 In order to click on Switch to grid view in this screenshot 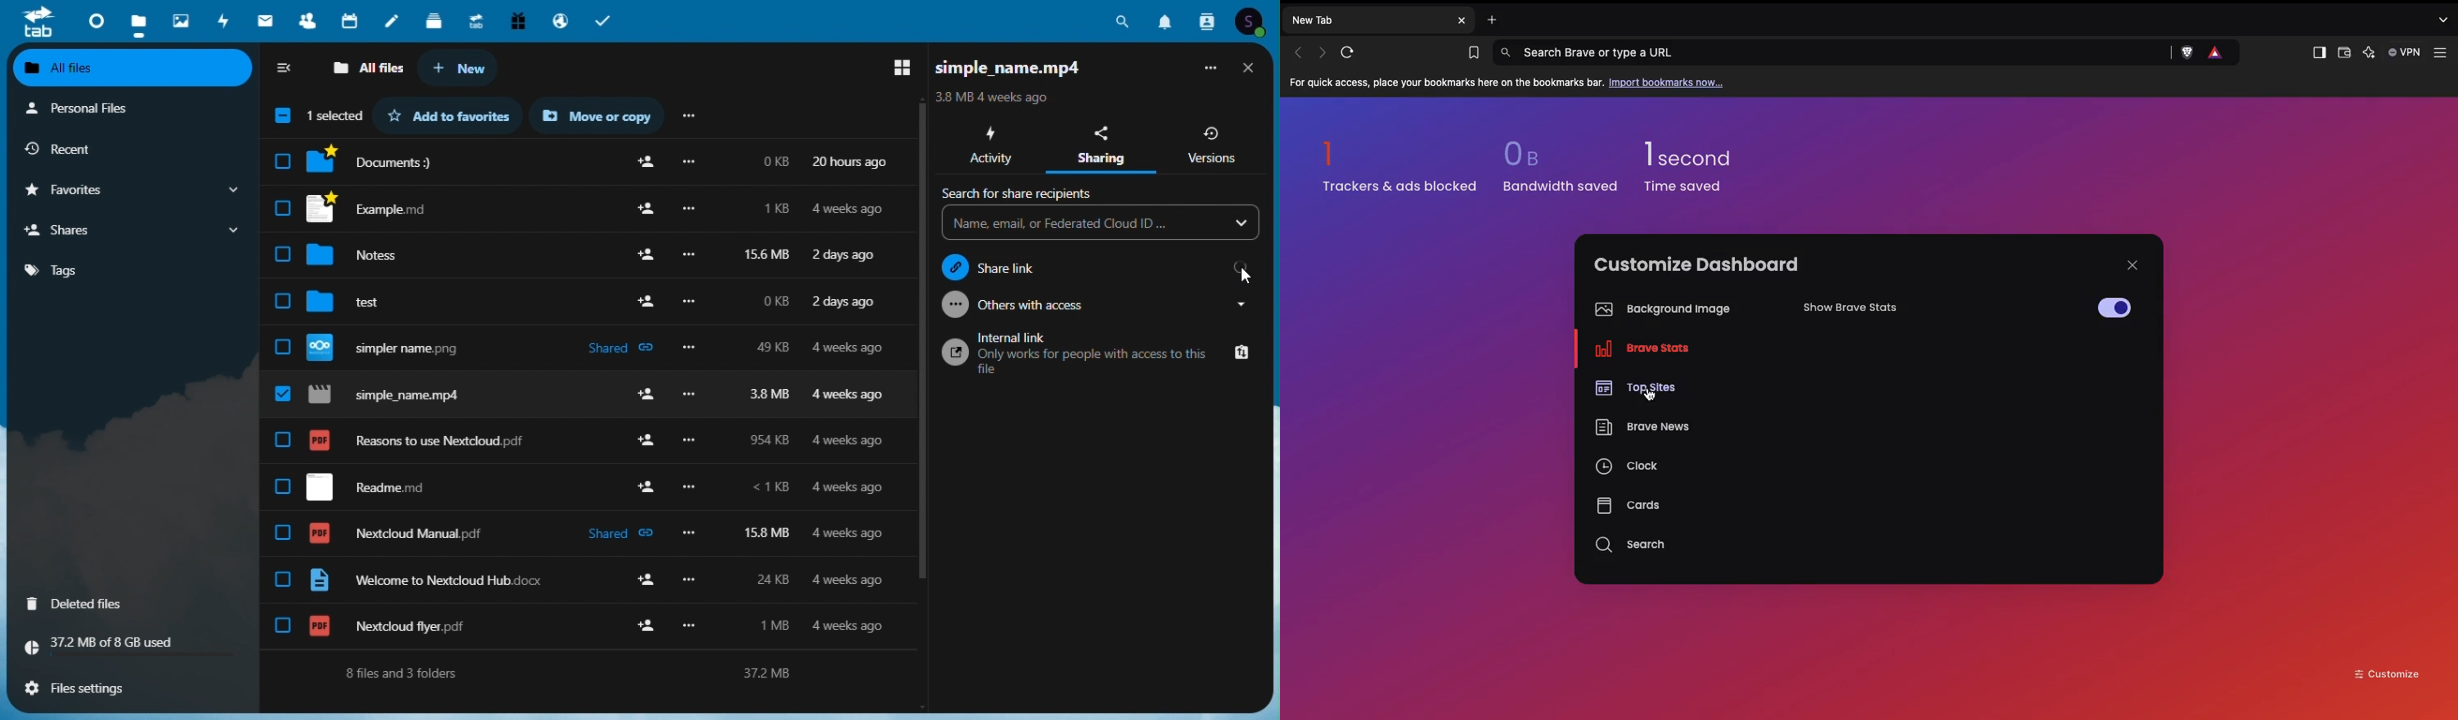, I will do `click(894, 68)`.